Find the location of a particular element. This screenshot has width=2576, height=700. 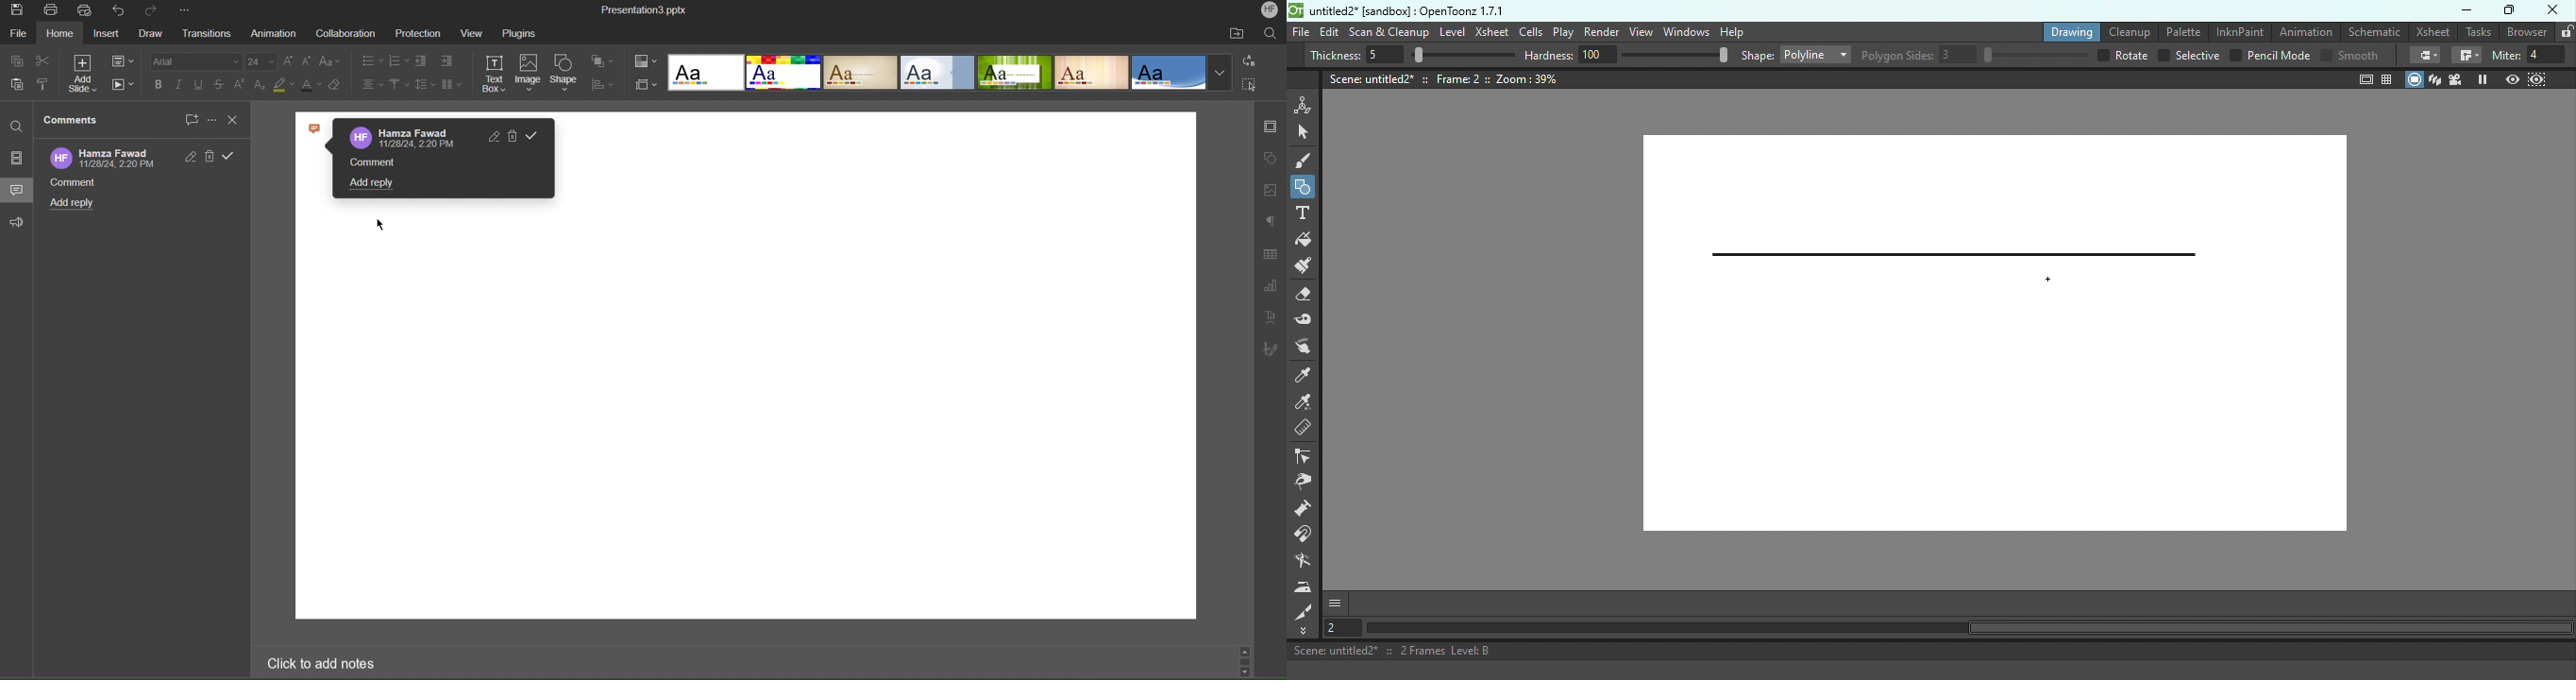

Text Case Settings is located at coordinates (329, 64).